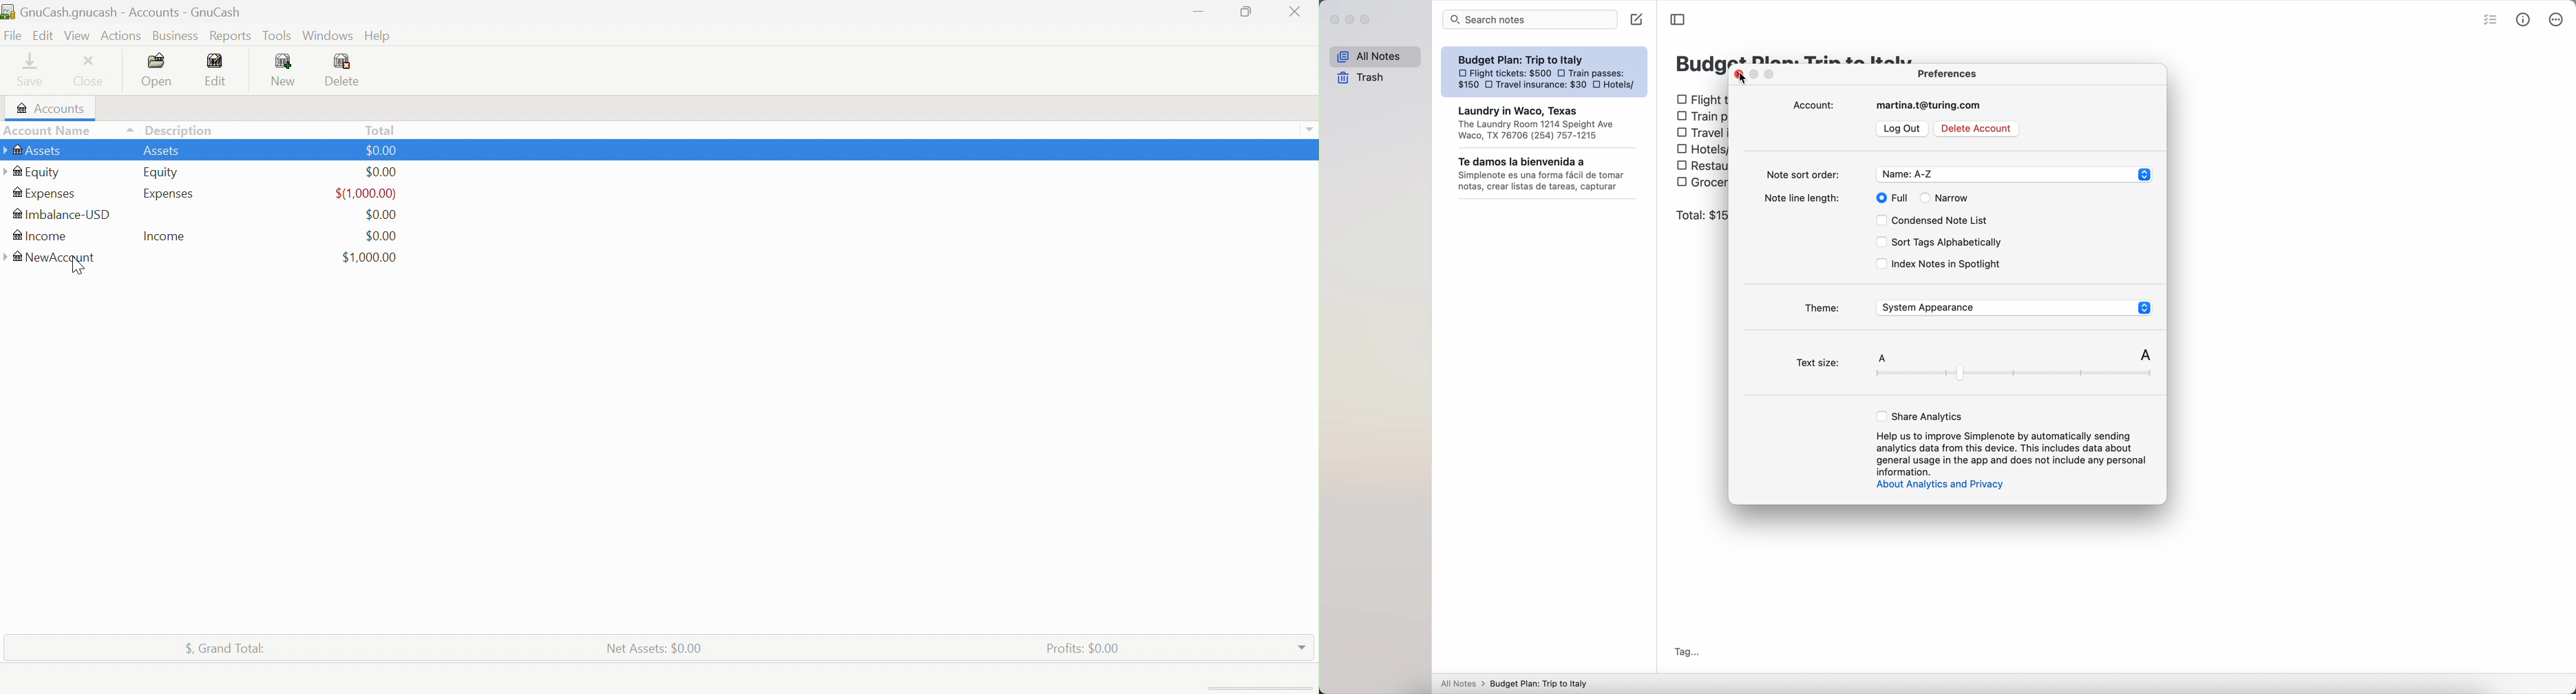 The image size is (2576, 700). Describe the element at coordinates (1949, 197) in the screenshot. I see `narrow` at that location.